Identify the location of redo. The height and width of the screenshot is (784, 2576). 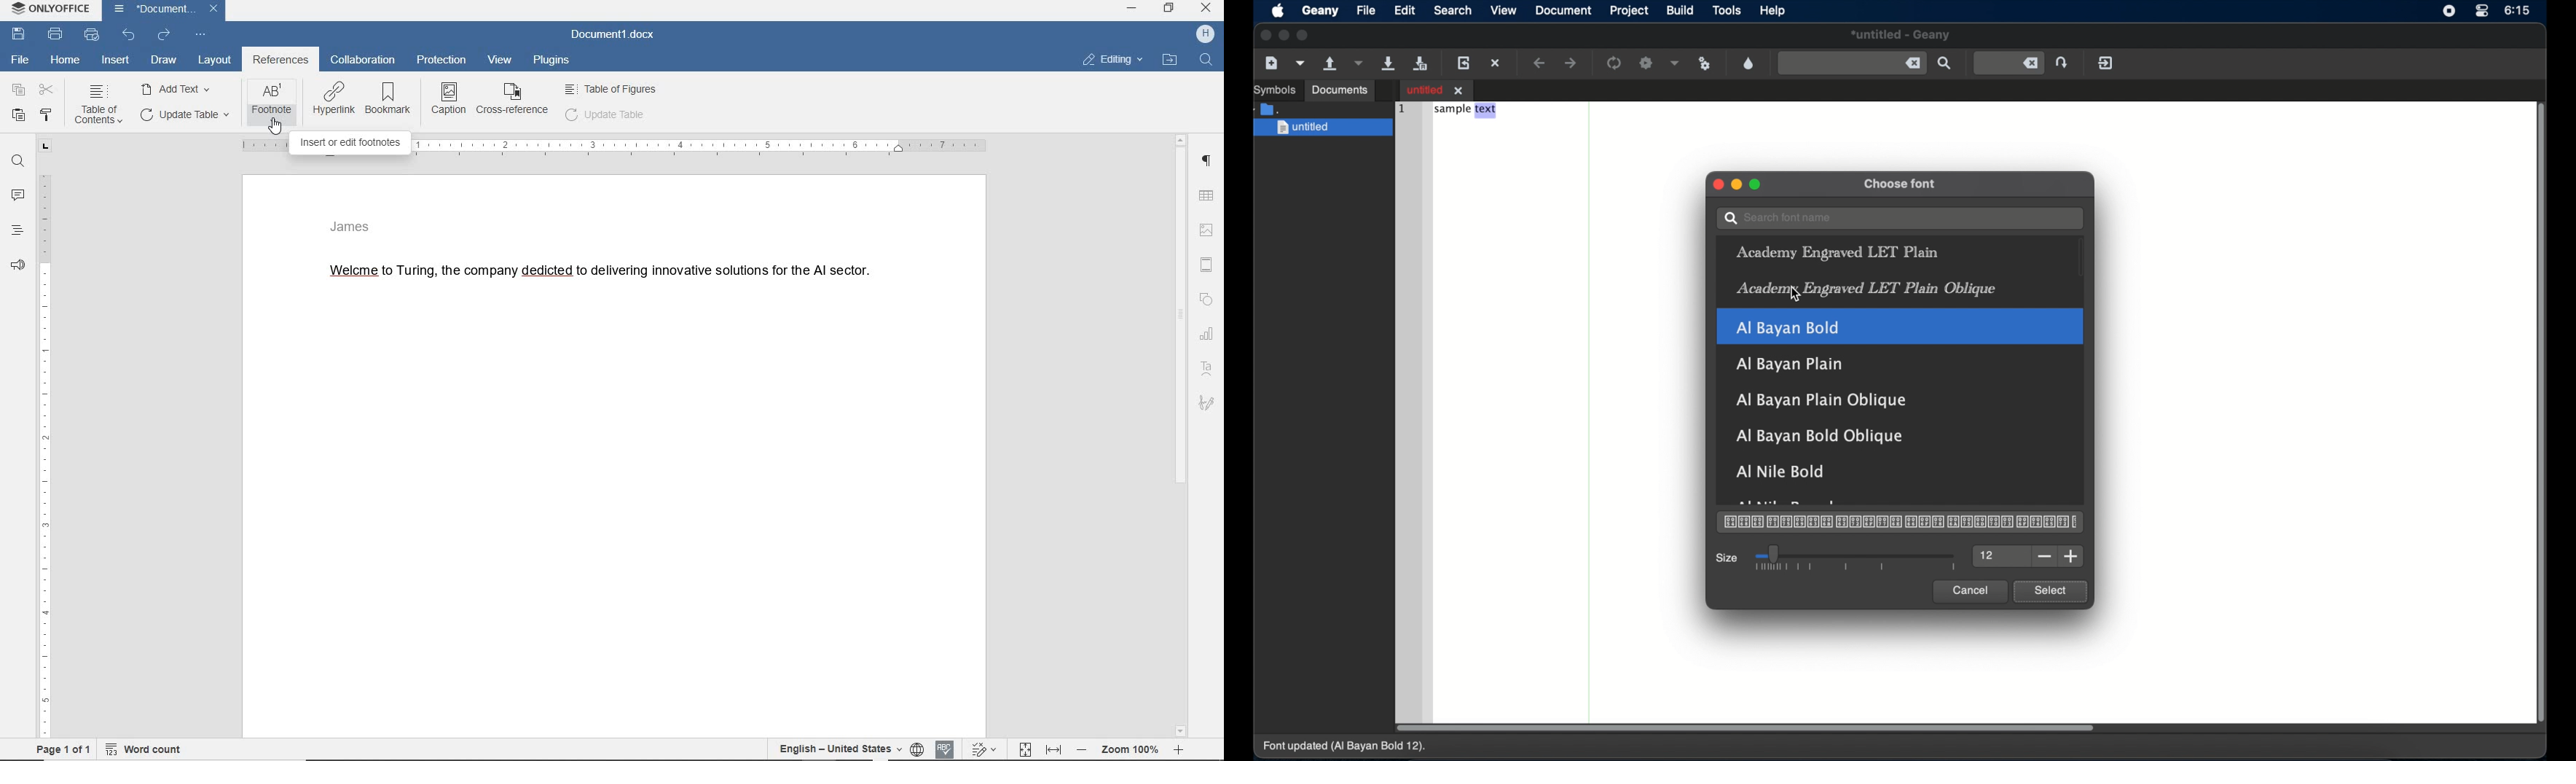
(164, 36).